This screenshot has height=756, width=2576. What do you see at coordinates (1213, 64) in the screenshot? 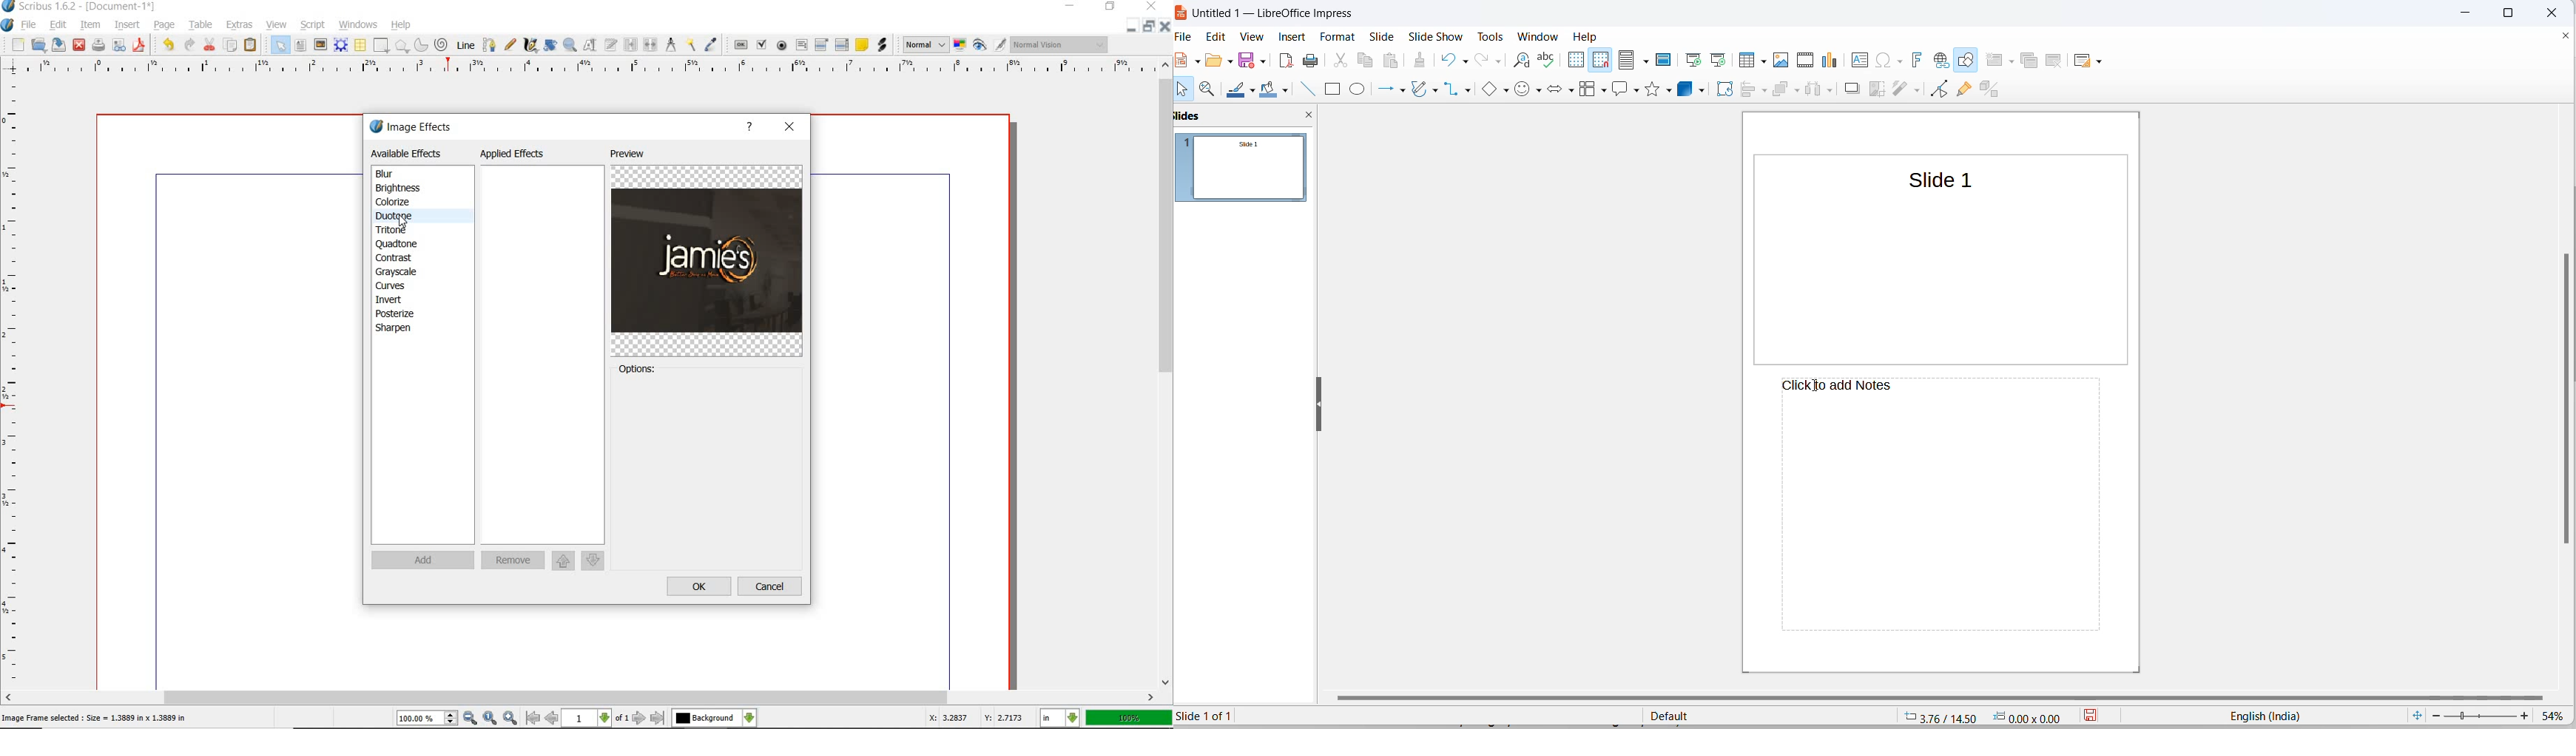
I see `open` at bounding box center [1213, 64].